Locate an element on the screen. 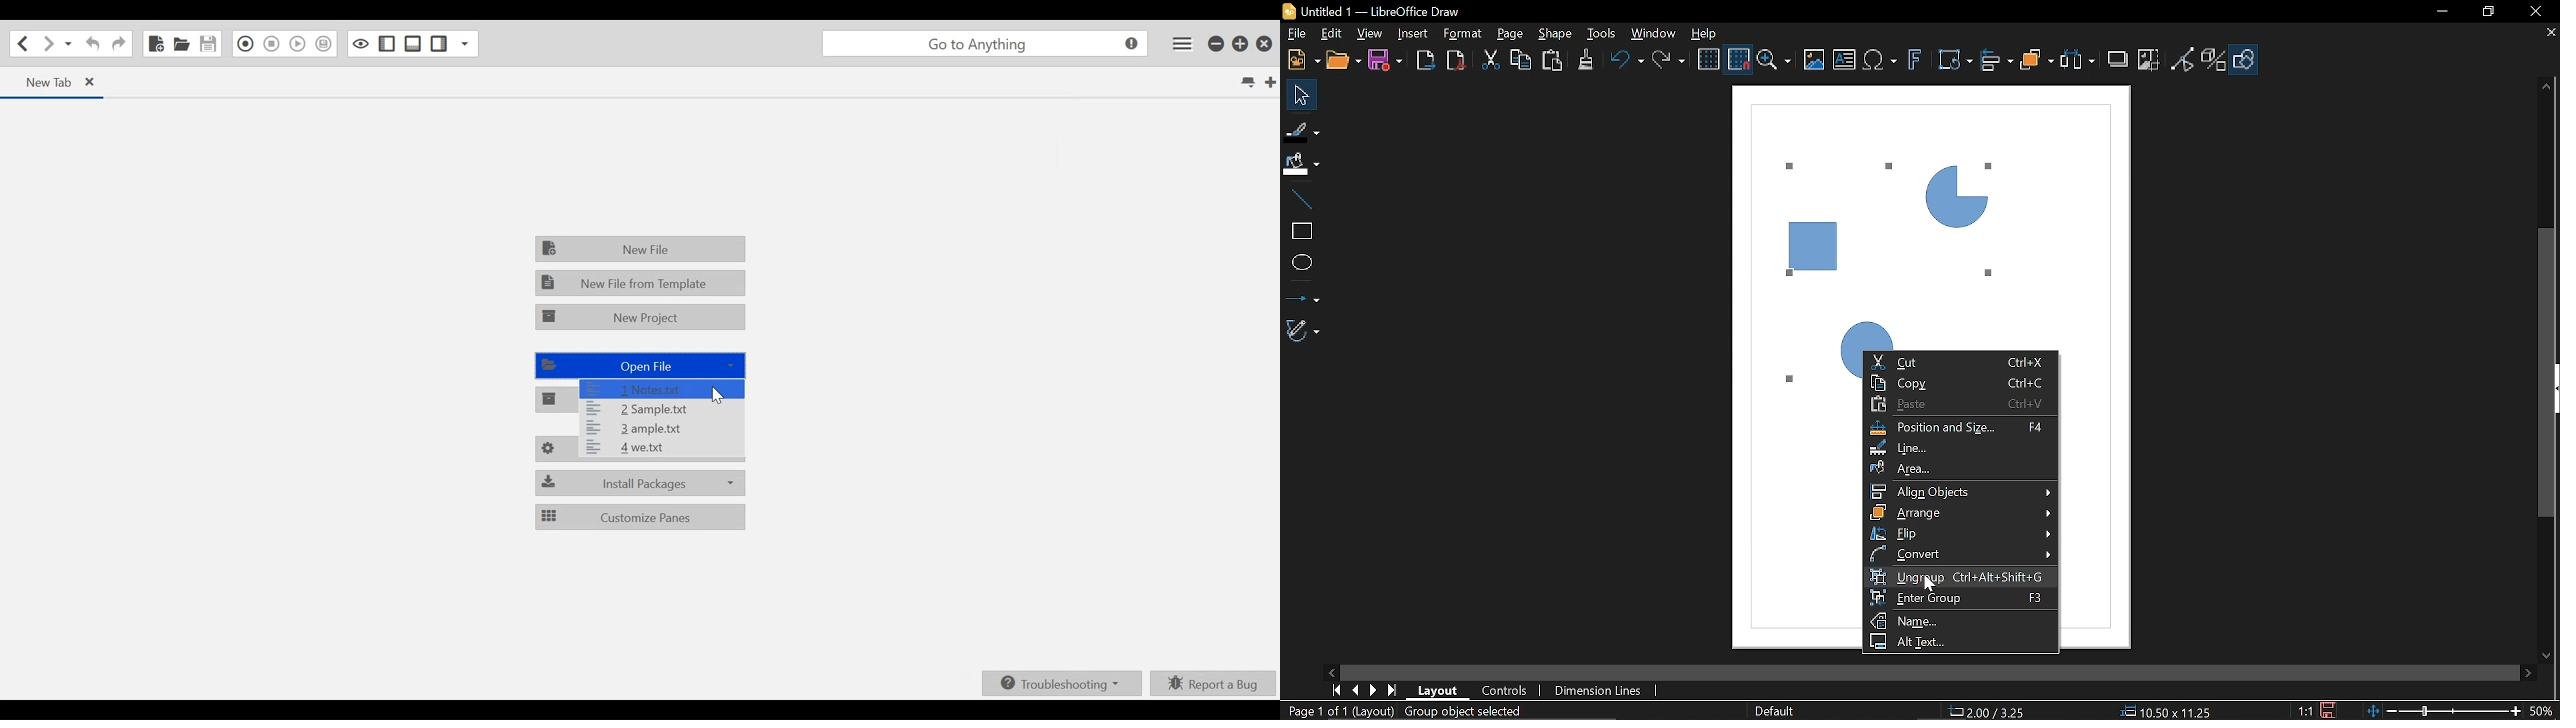 The width and height of the screenshot is (2576, 728). Line is located at coordinates (1298, 195).